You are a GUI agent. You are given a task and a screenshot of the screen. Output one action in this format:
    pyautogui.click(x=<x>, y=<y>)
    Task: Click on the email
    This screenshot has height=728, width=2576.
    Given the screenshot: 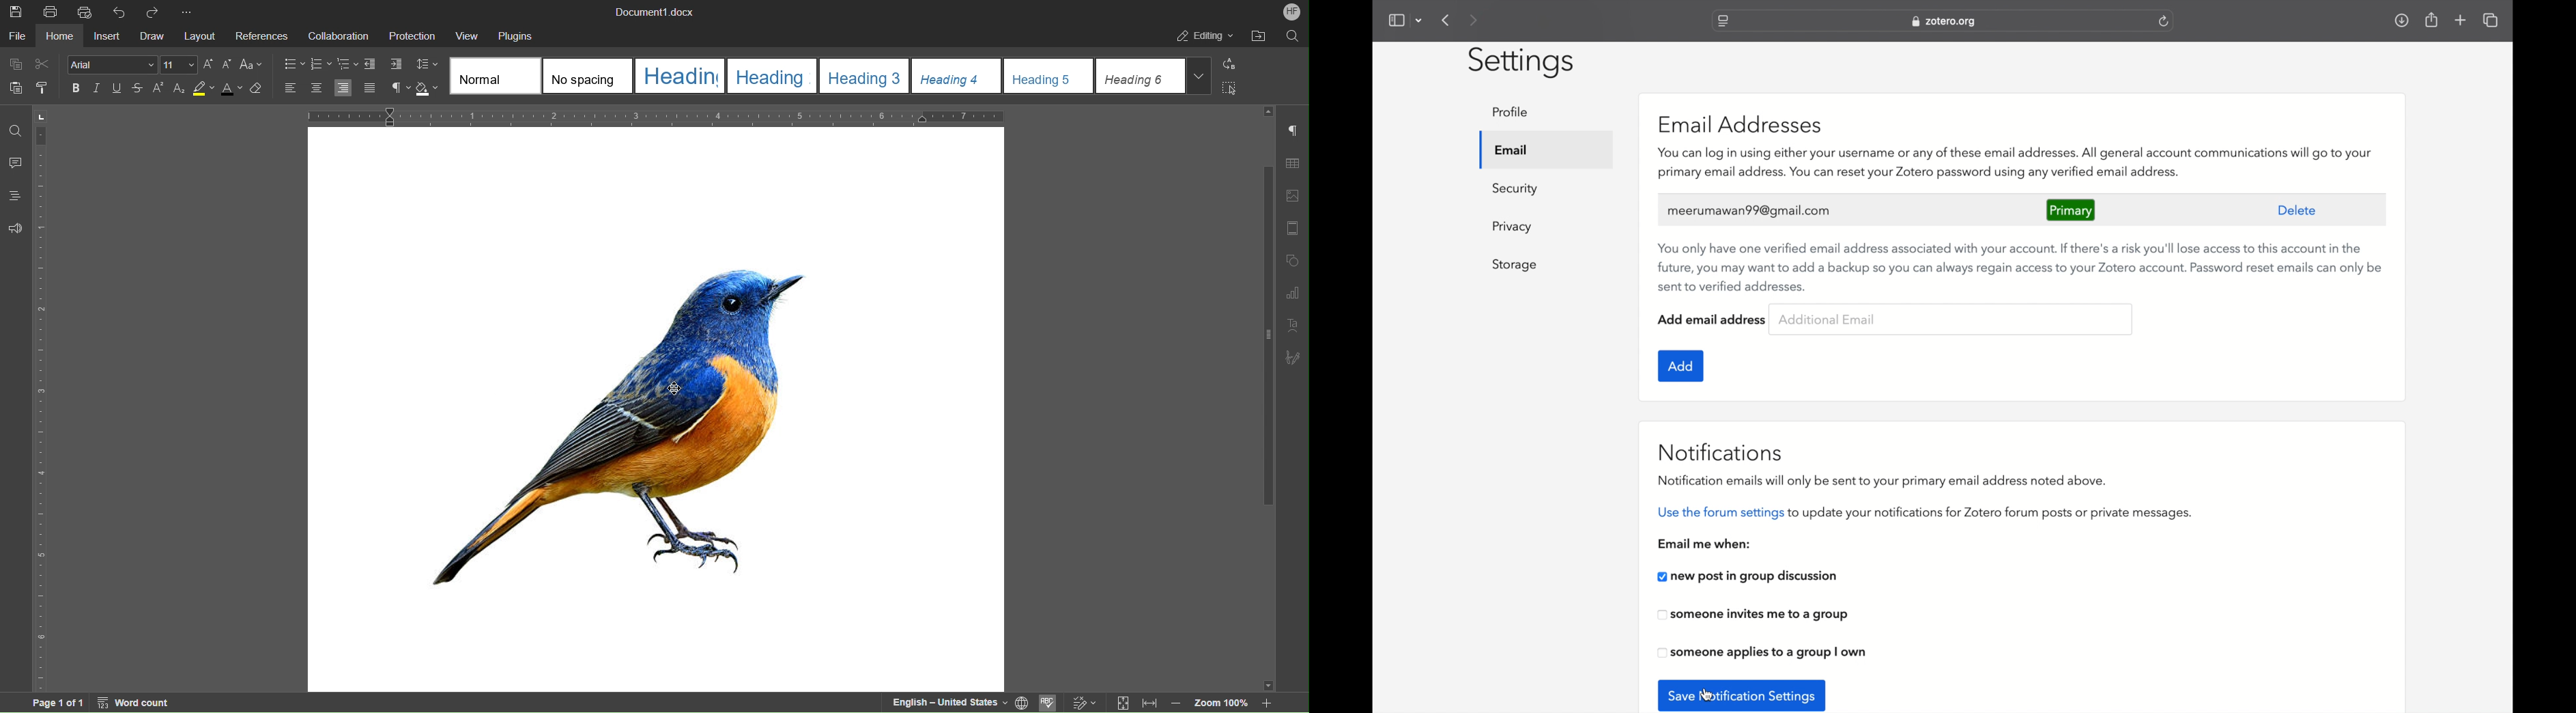 What is the action you would take?
    pyautogui.click(x=1512, y=150)
    